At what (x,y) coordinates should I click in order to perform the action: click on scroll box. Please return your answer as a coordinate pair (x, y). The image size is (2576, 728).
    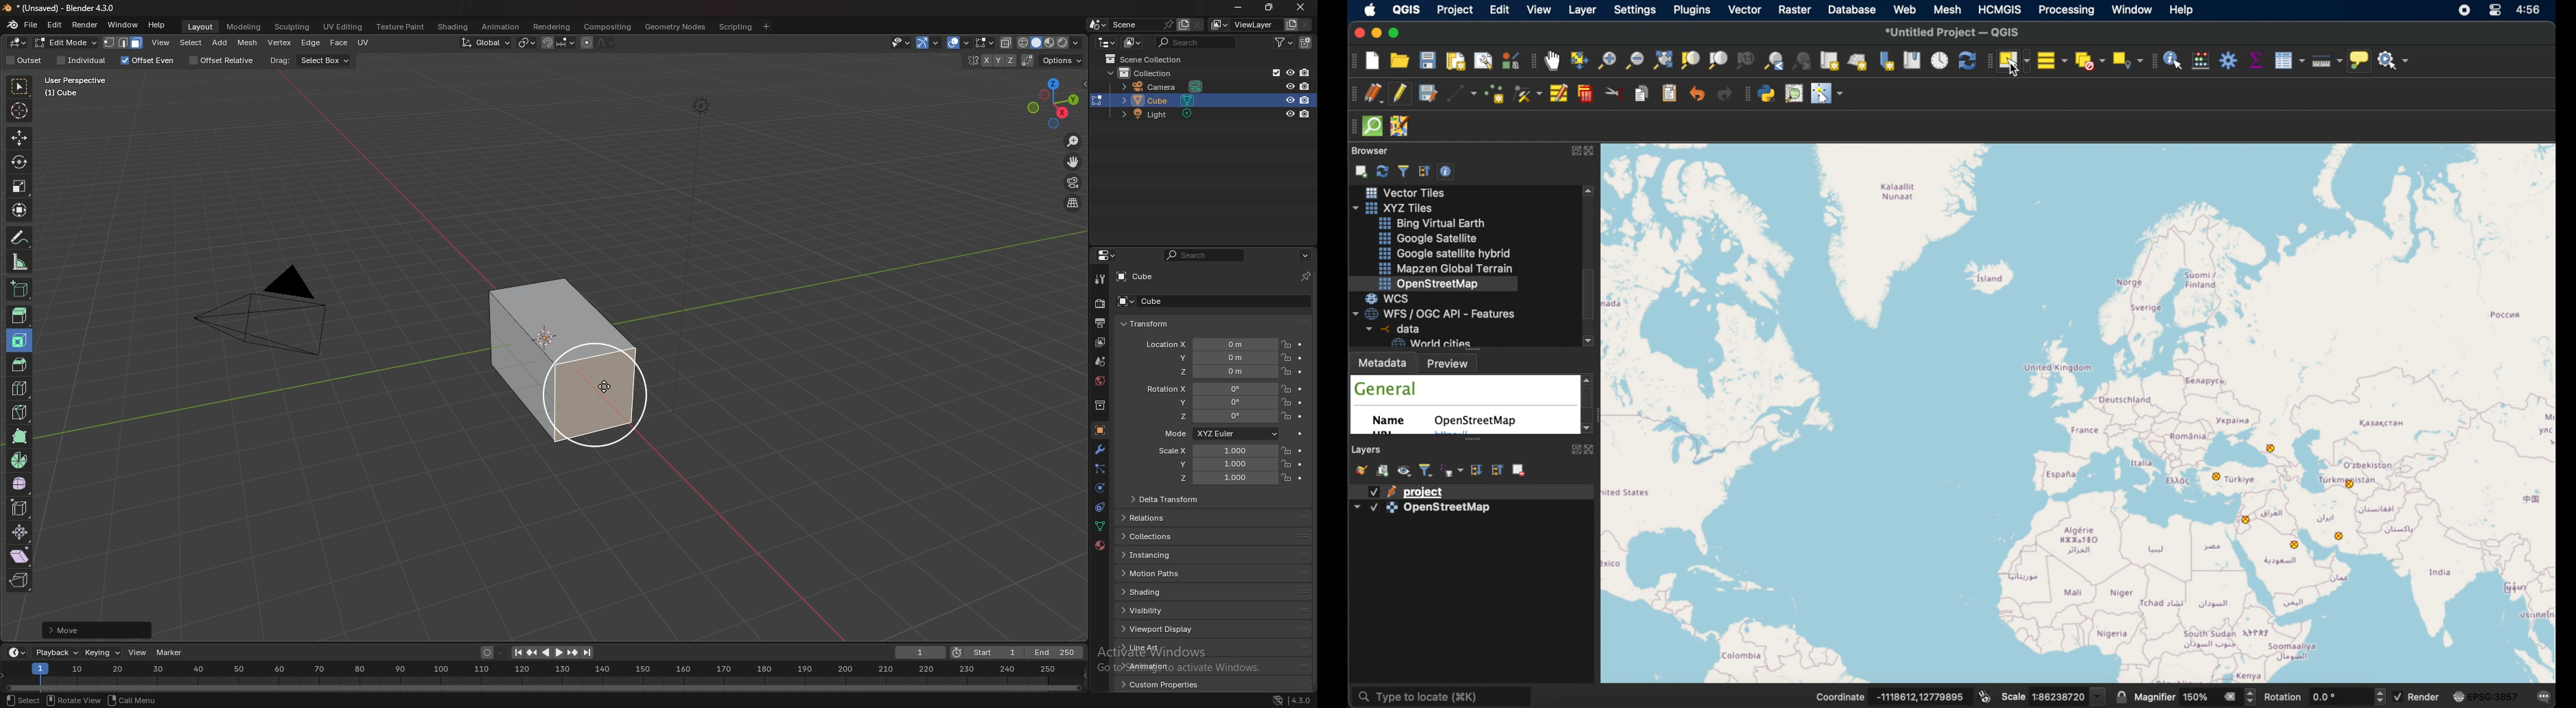
    Looking at the image, I should click on (1592, 295).